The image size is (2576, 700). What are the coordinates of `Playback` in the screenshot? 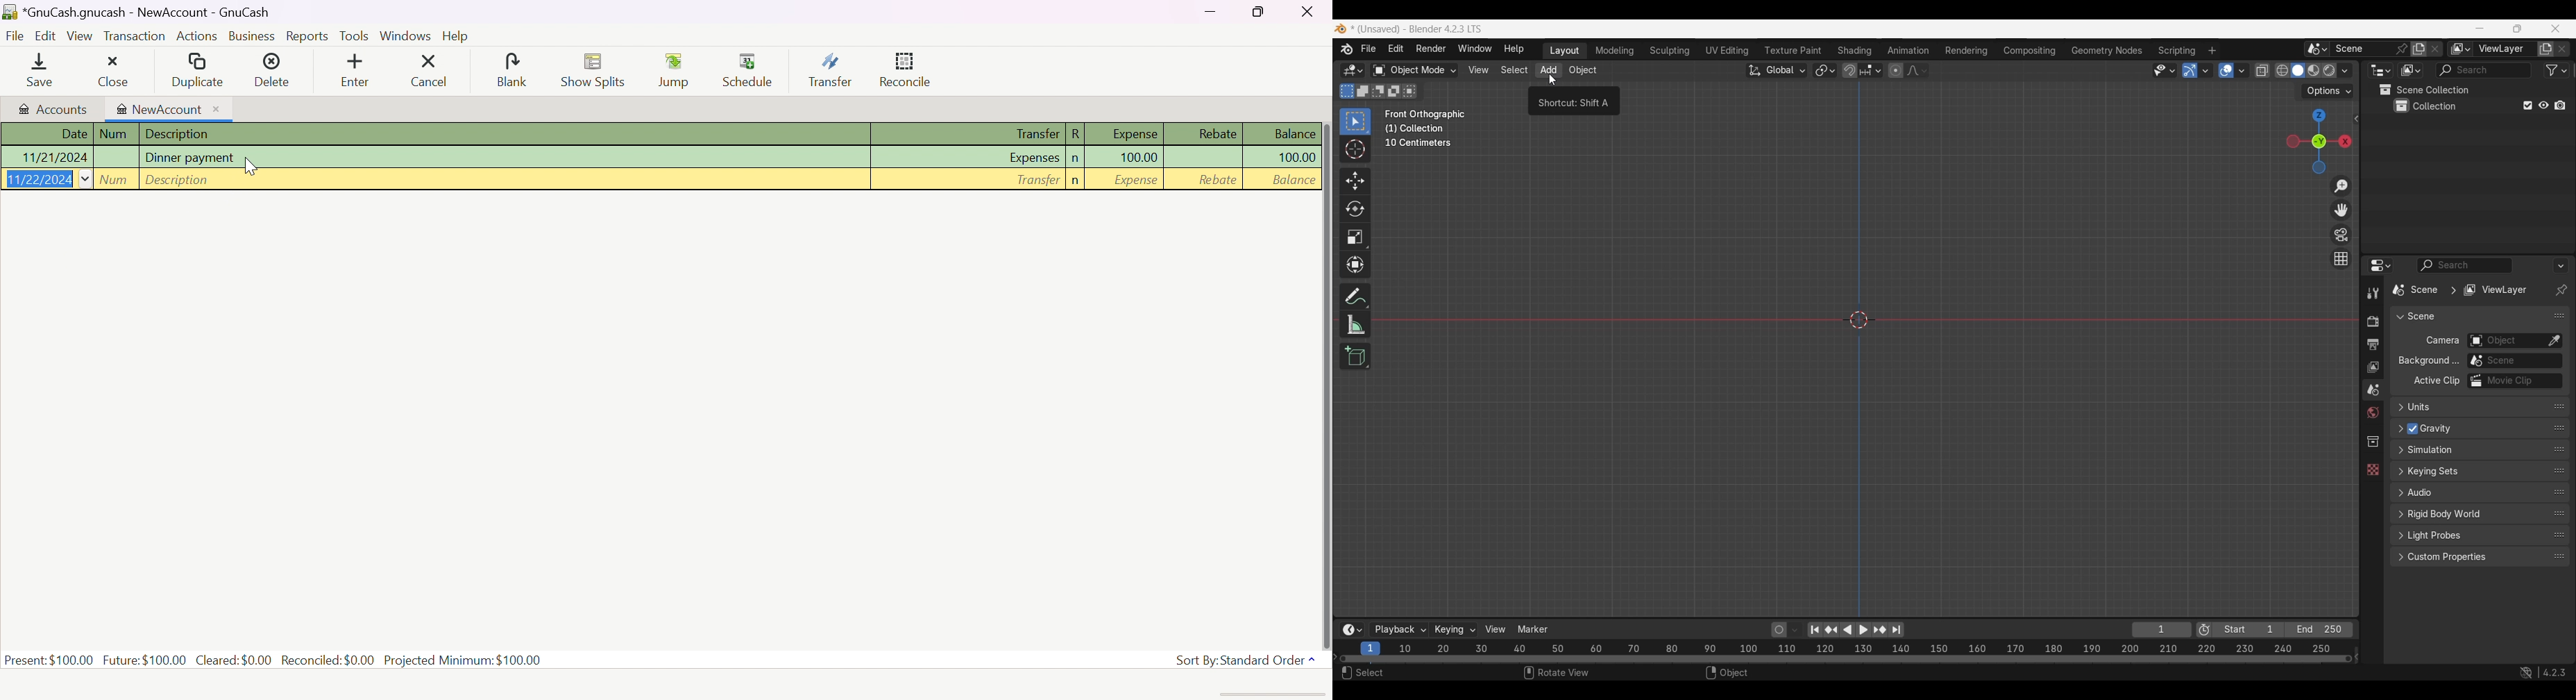 It's located at (1400, 630).